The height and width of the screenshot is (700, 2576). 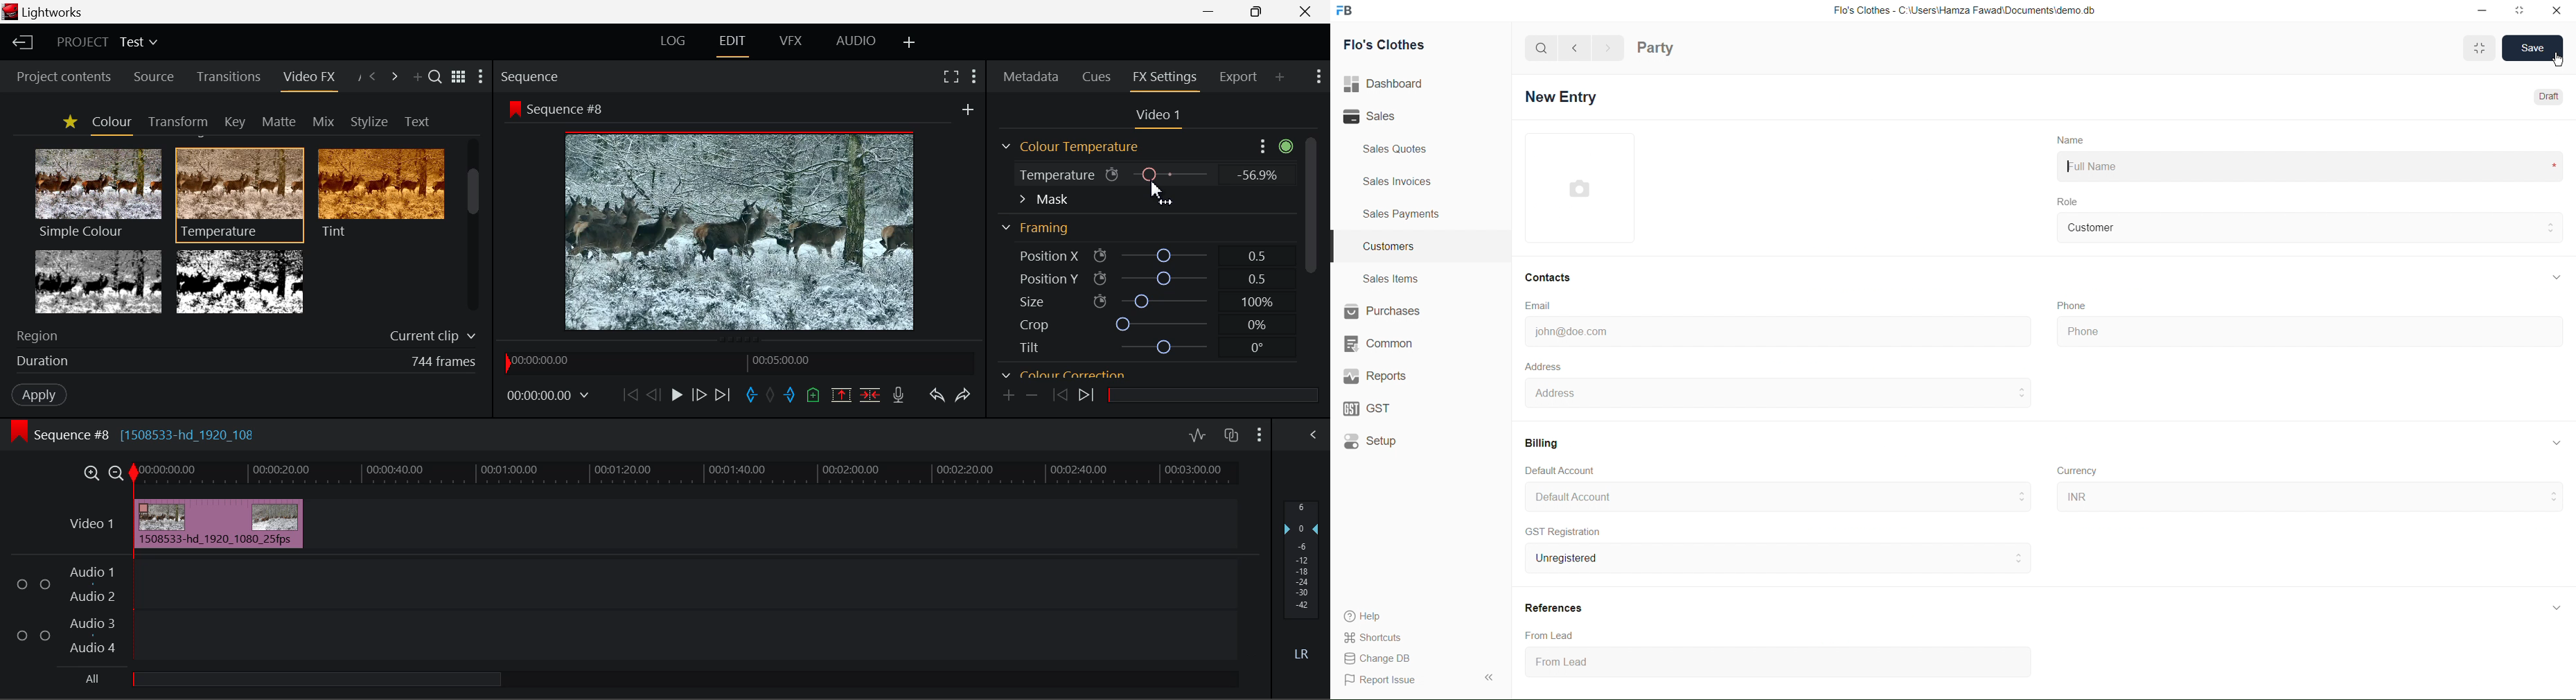 What do you see at coordinates (1376, 118) in the screenshot?
I see `Sales` at bounding box center [1376, 118].